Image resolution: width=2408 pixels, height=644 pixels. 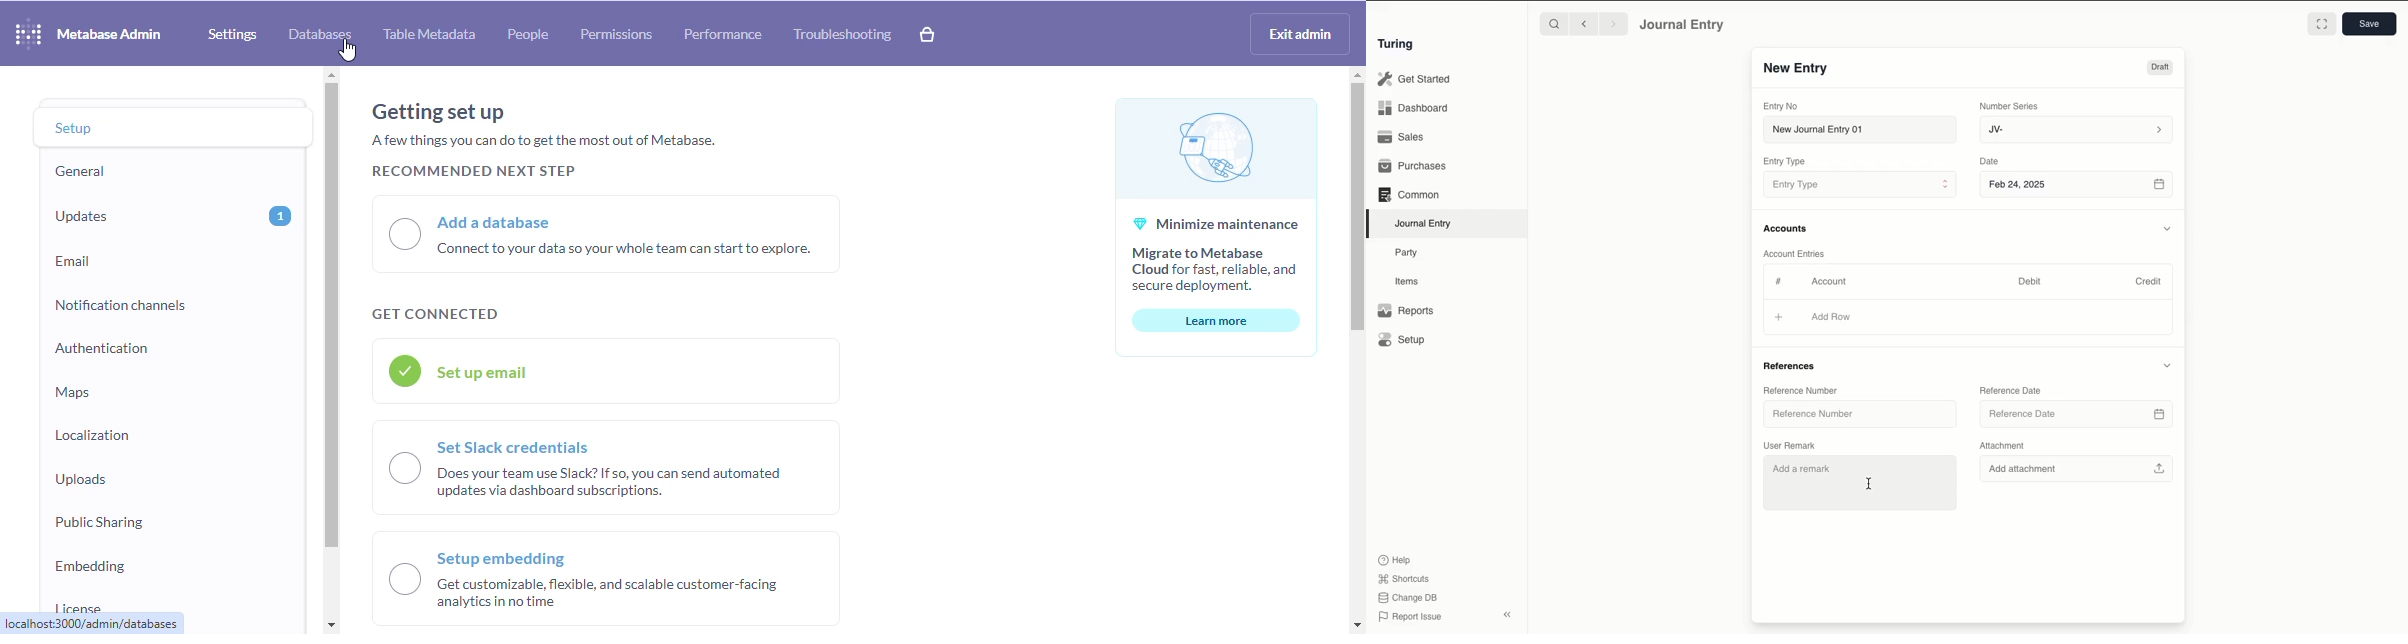 What do you see at coordinates (1800, 390) in the screenshot?
I see `Reference Number` at bounding box center [1800, 390].